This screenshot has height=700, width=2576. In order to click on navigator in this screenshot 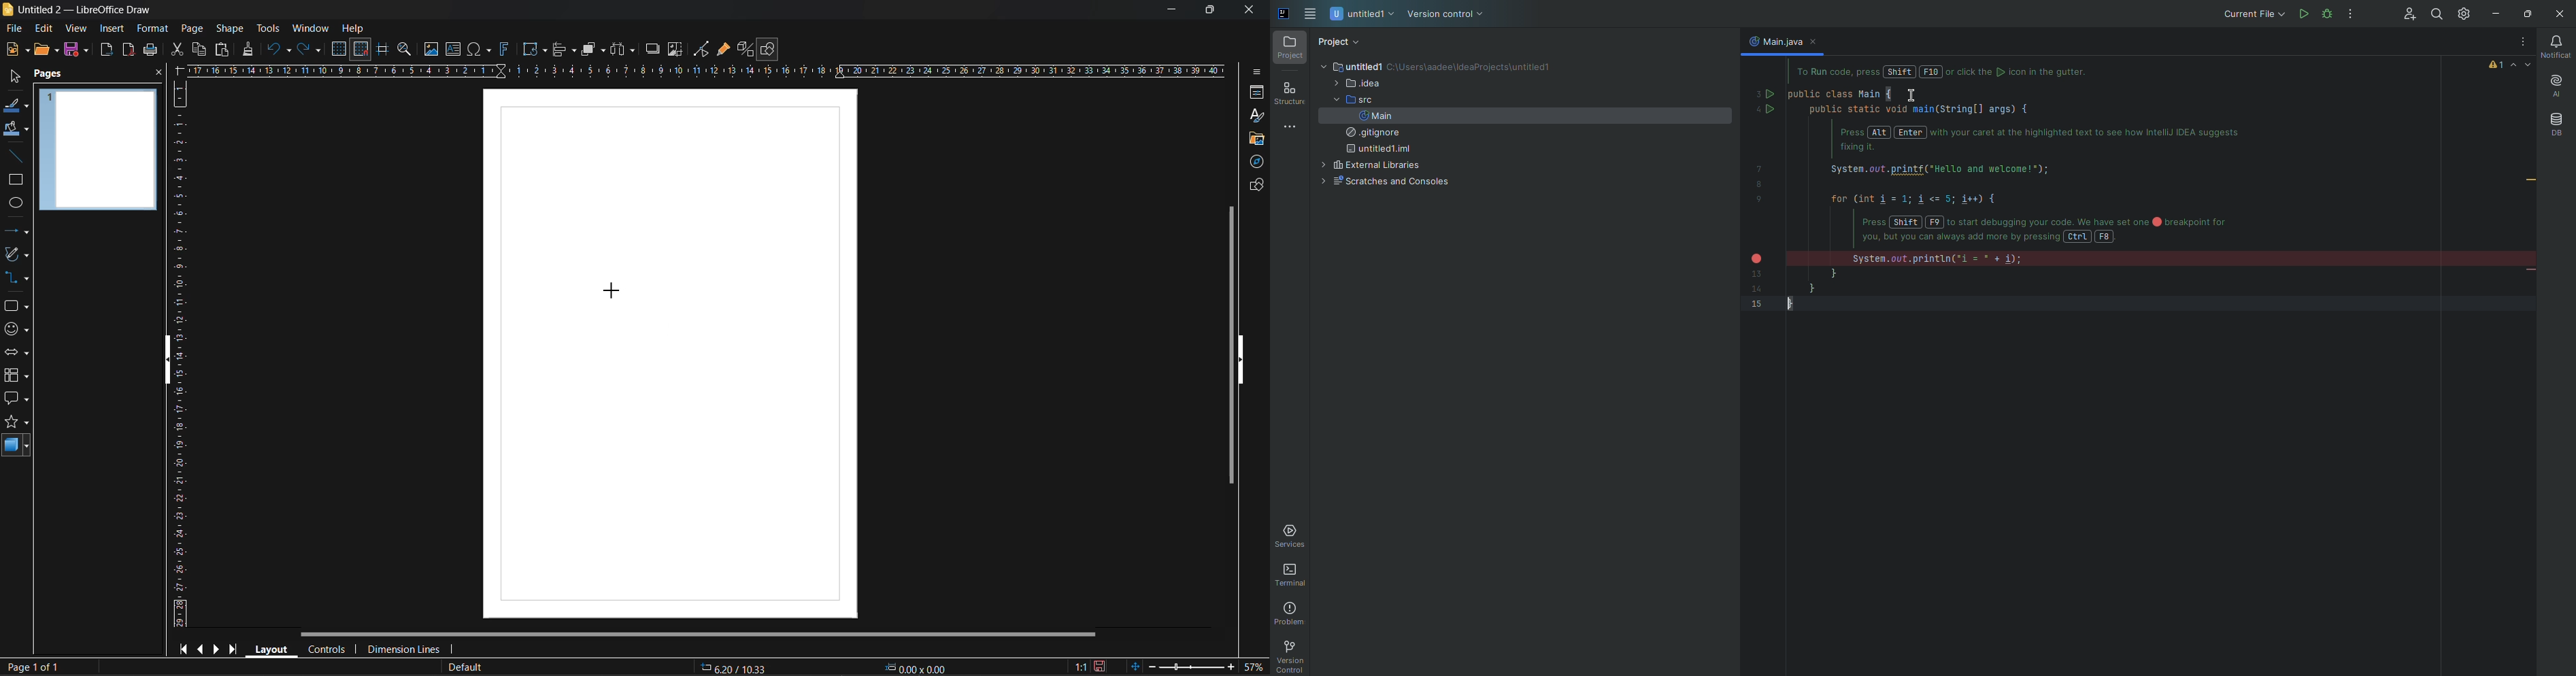, I will do `click(1258, 163)`.